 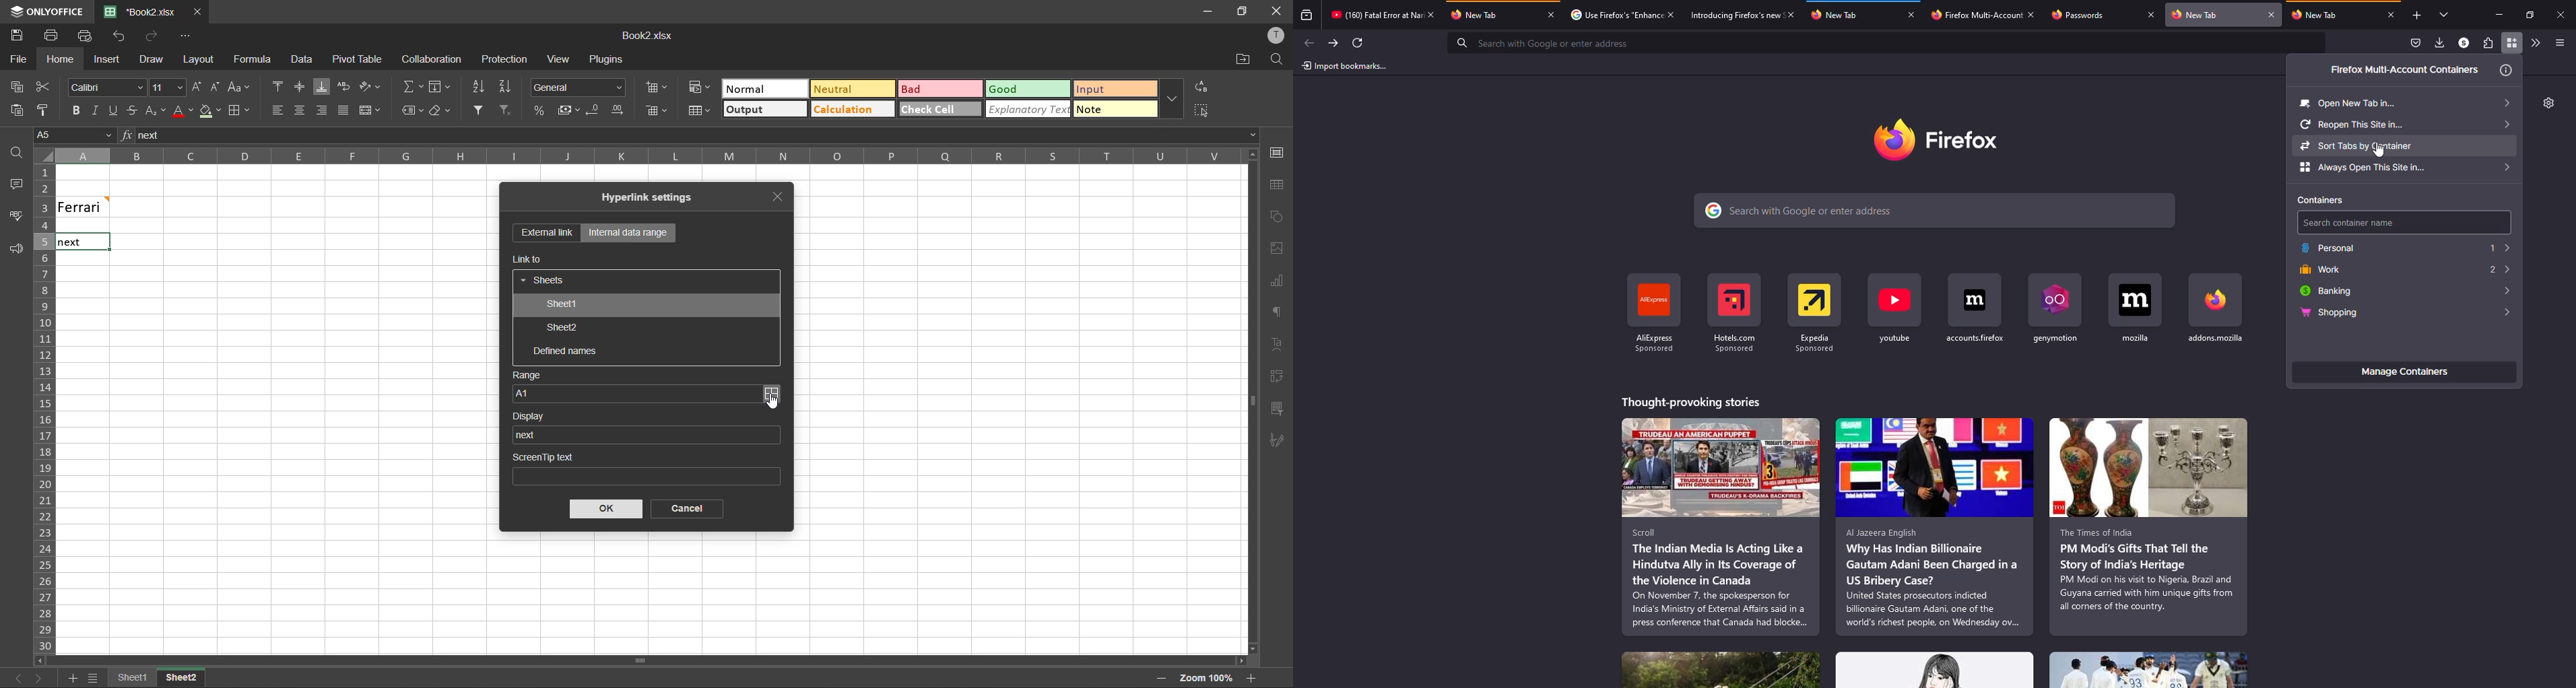 I want to click on pivot table, so click(x=1277, y=376).